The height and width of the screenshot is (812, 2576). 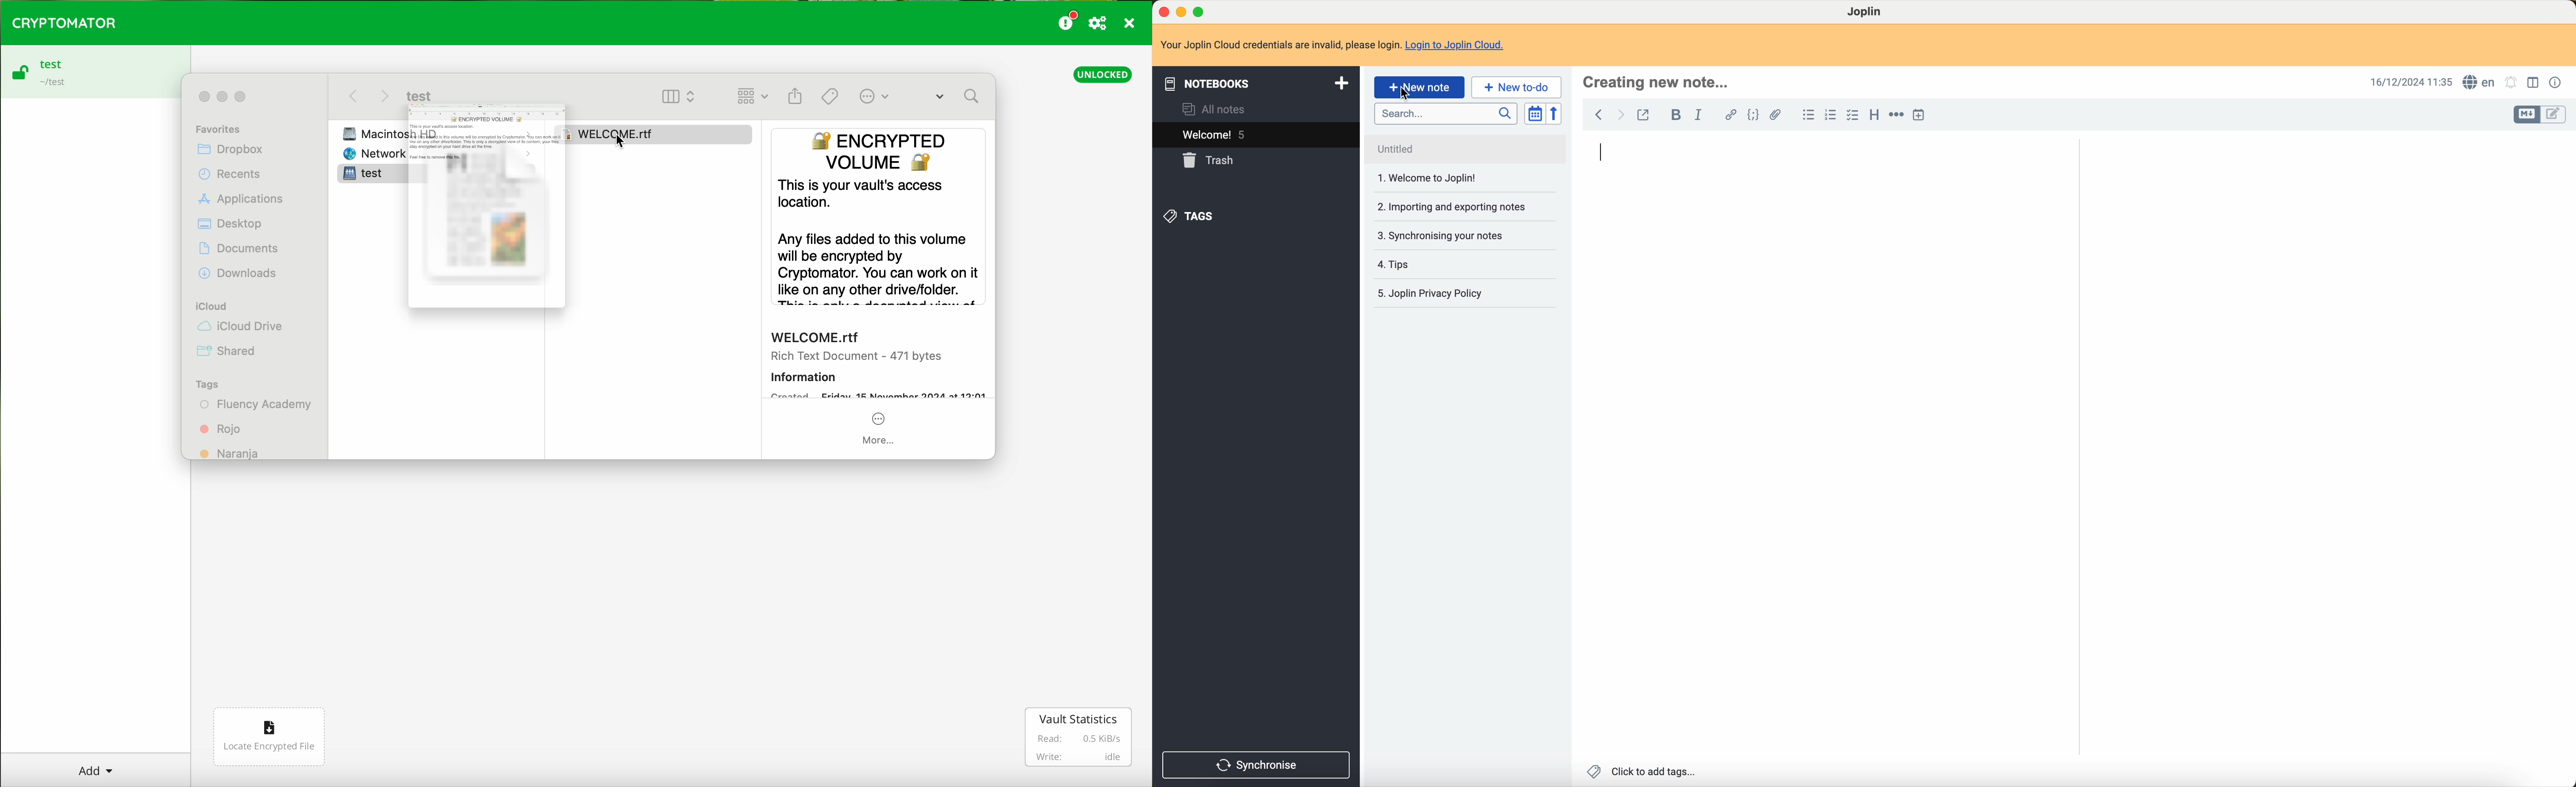 What do you see at coordinates (1431, 179) in the screenshot?
I see `1.welcome to Joplin` at bounding box center [1431, 179].